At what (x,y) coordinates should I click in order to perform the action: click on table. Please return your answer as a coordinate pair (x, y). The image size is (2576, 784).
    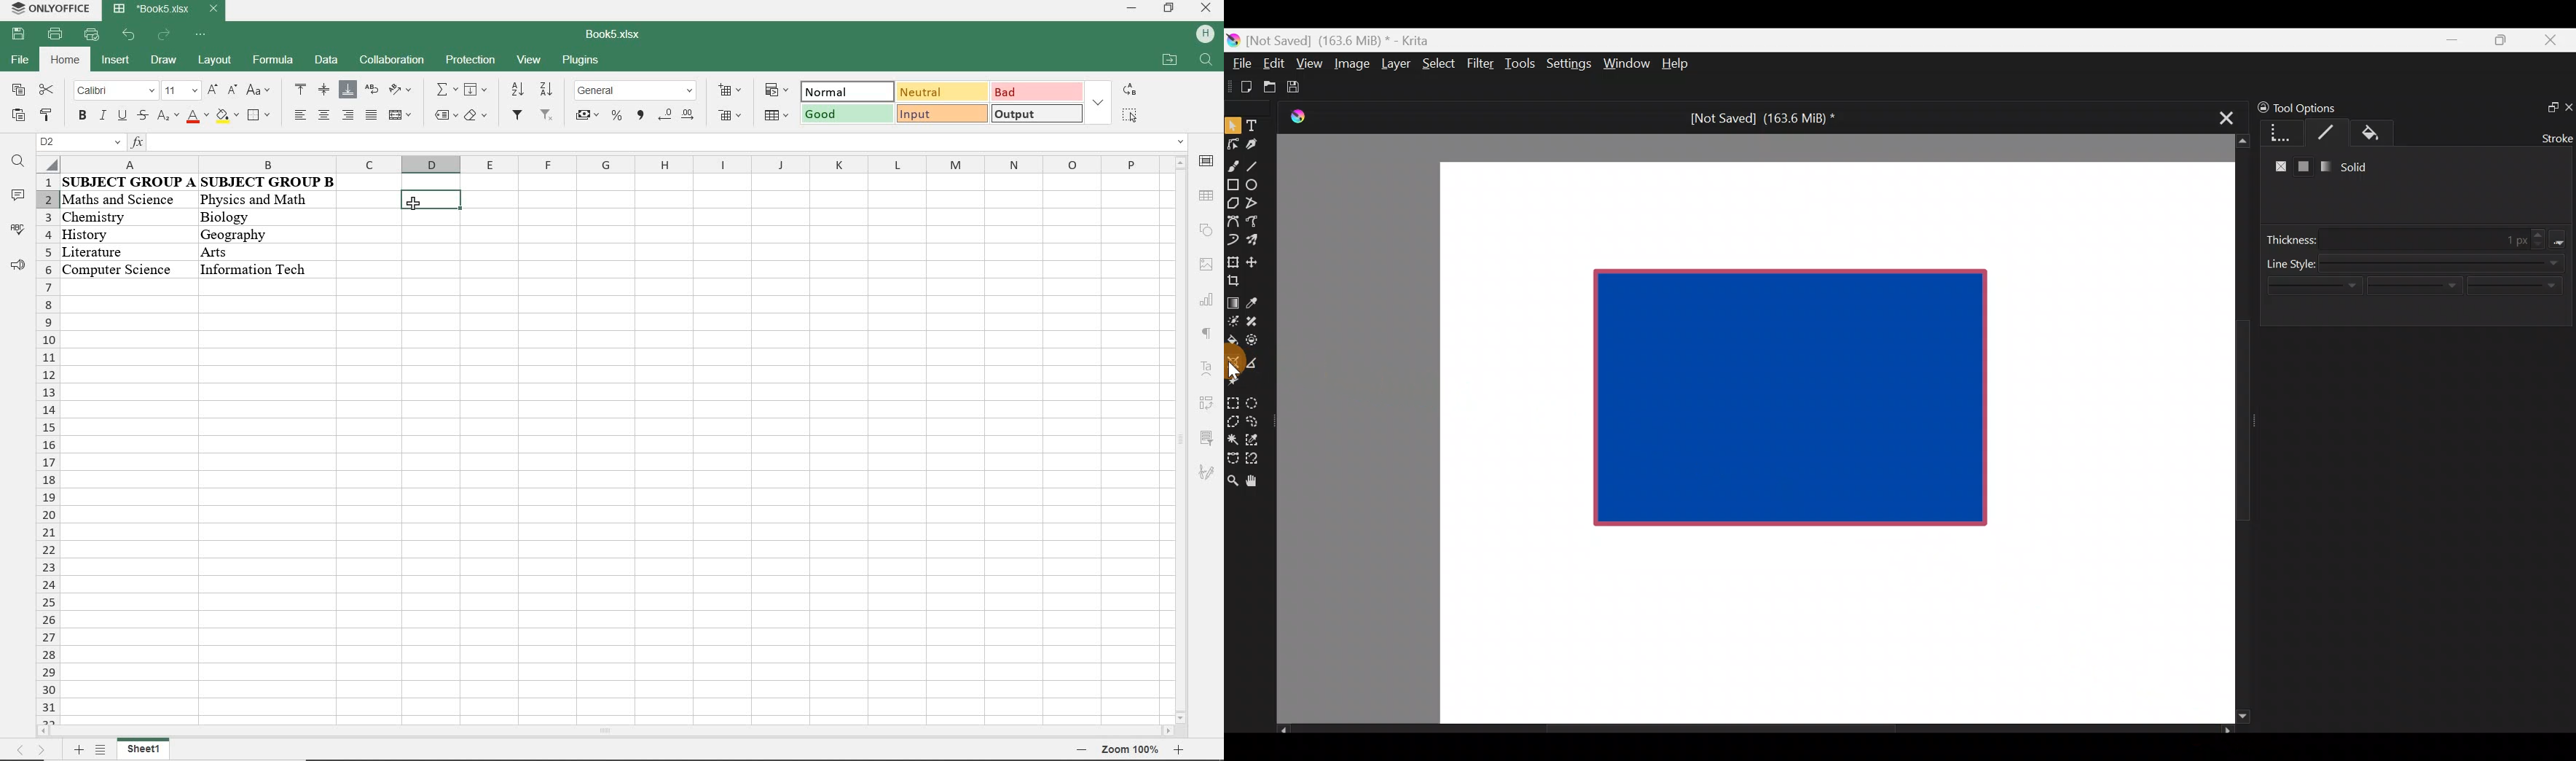
    Looking at the image, I should click on (1206, 195).